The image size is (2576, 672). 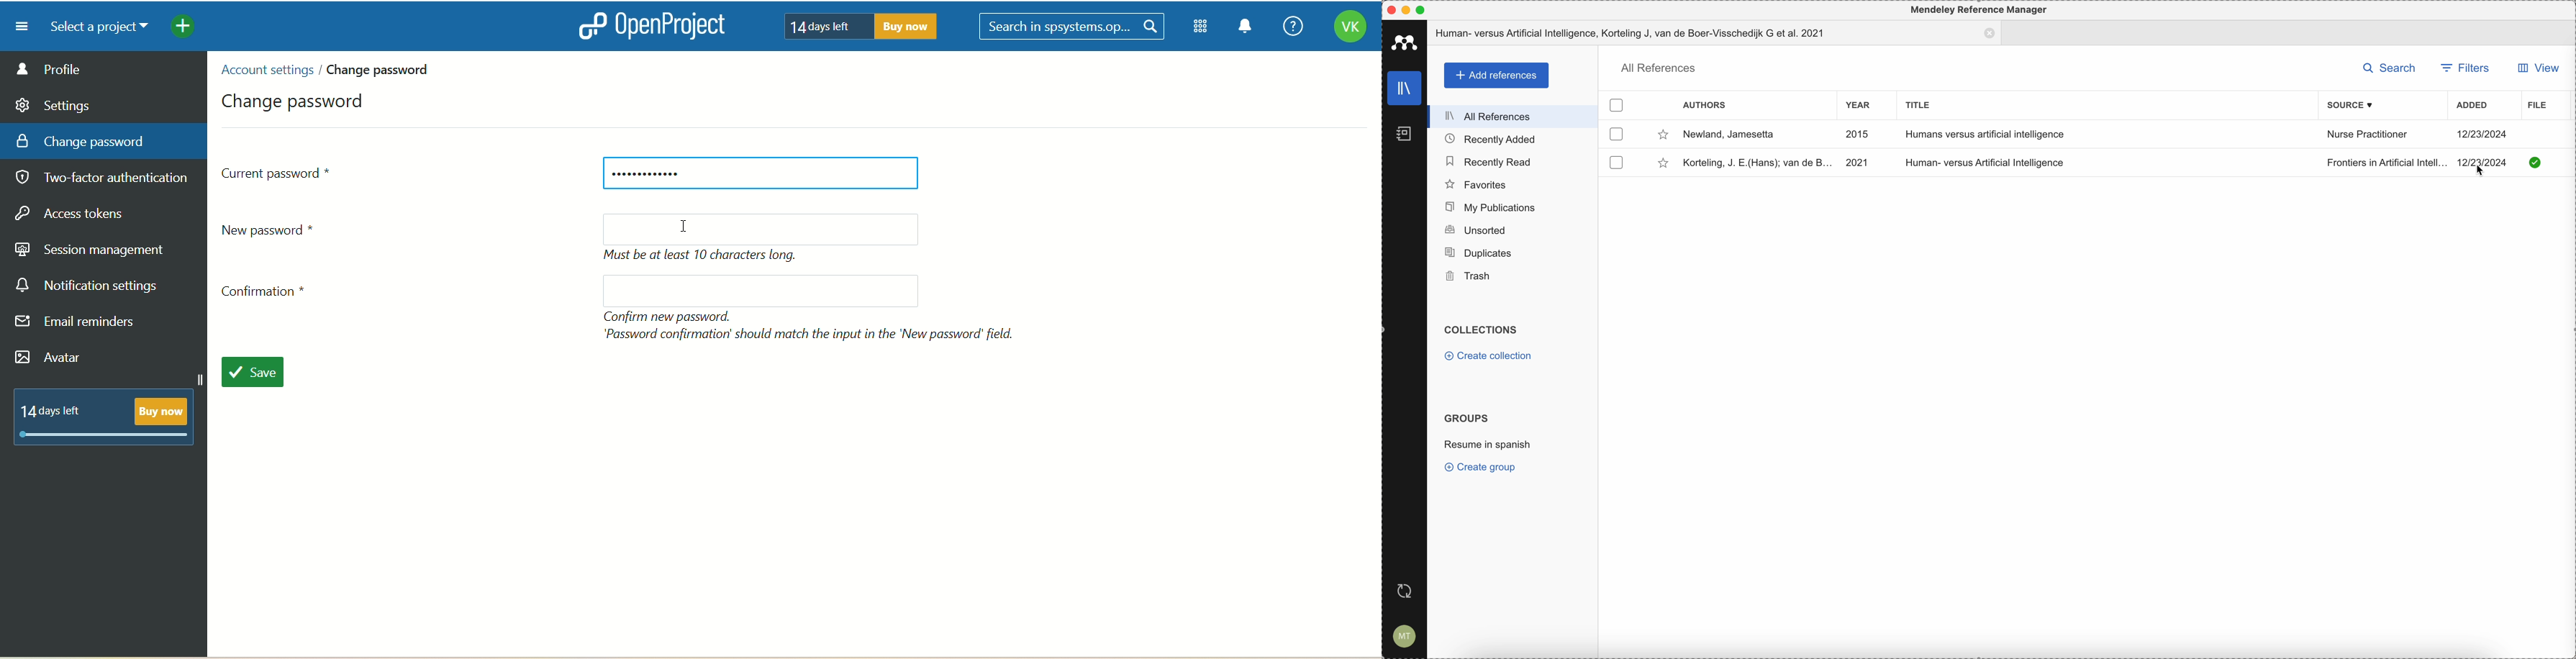 What do you see at coordinates (1715, 33) in the screenshot?
I see `Human versus Artificial Intelligence, Korteling J; van de Boer-Visschedjk G et al. 2021` at bounding box center [1715, 33].